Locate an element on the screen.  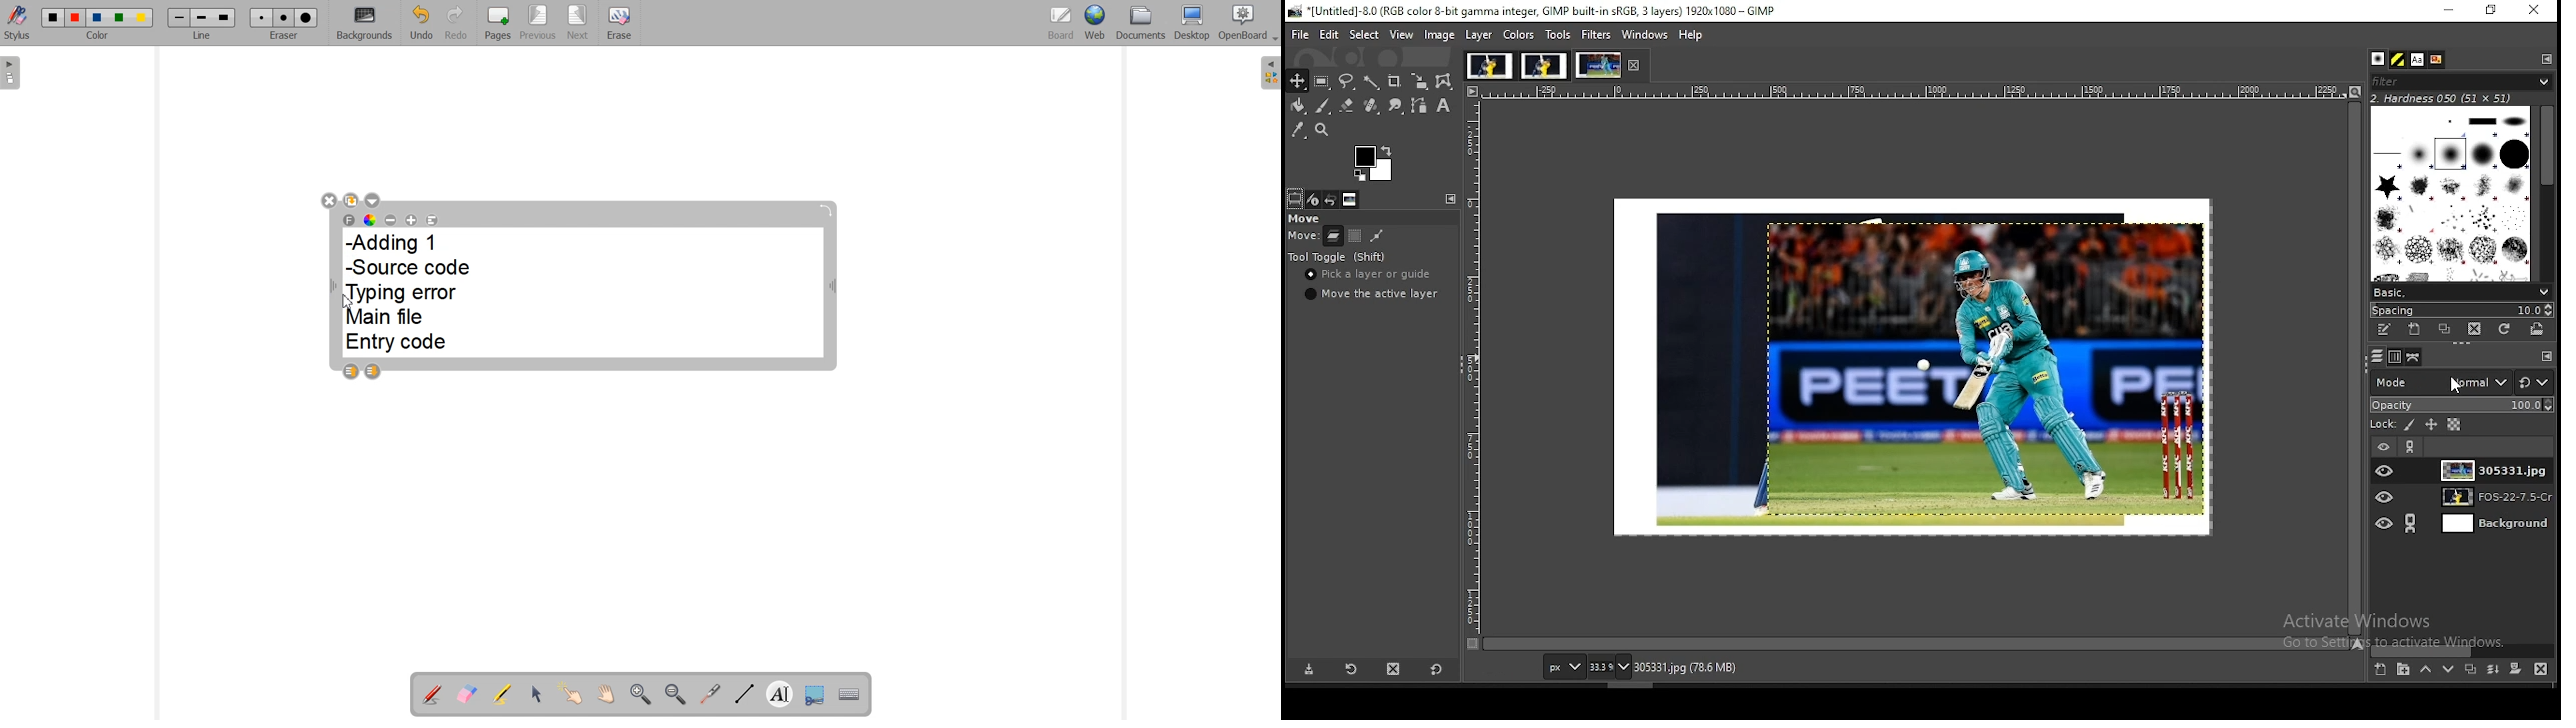
units is located at coordinates (1563, 666).